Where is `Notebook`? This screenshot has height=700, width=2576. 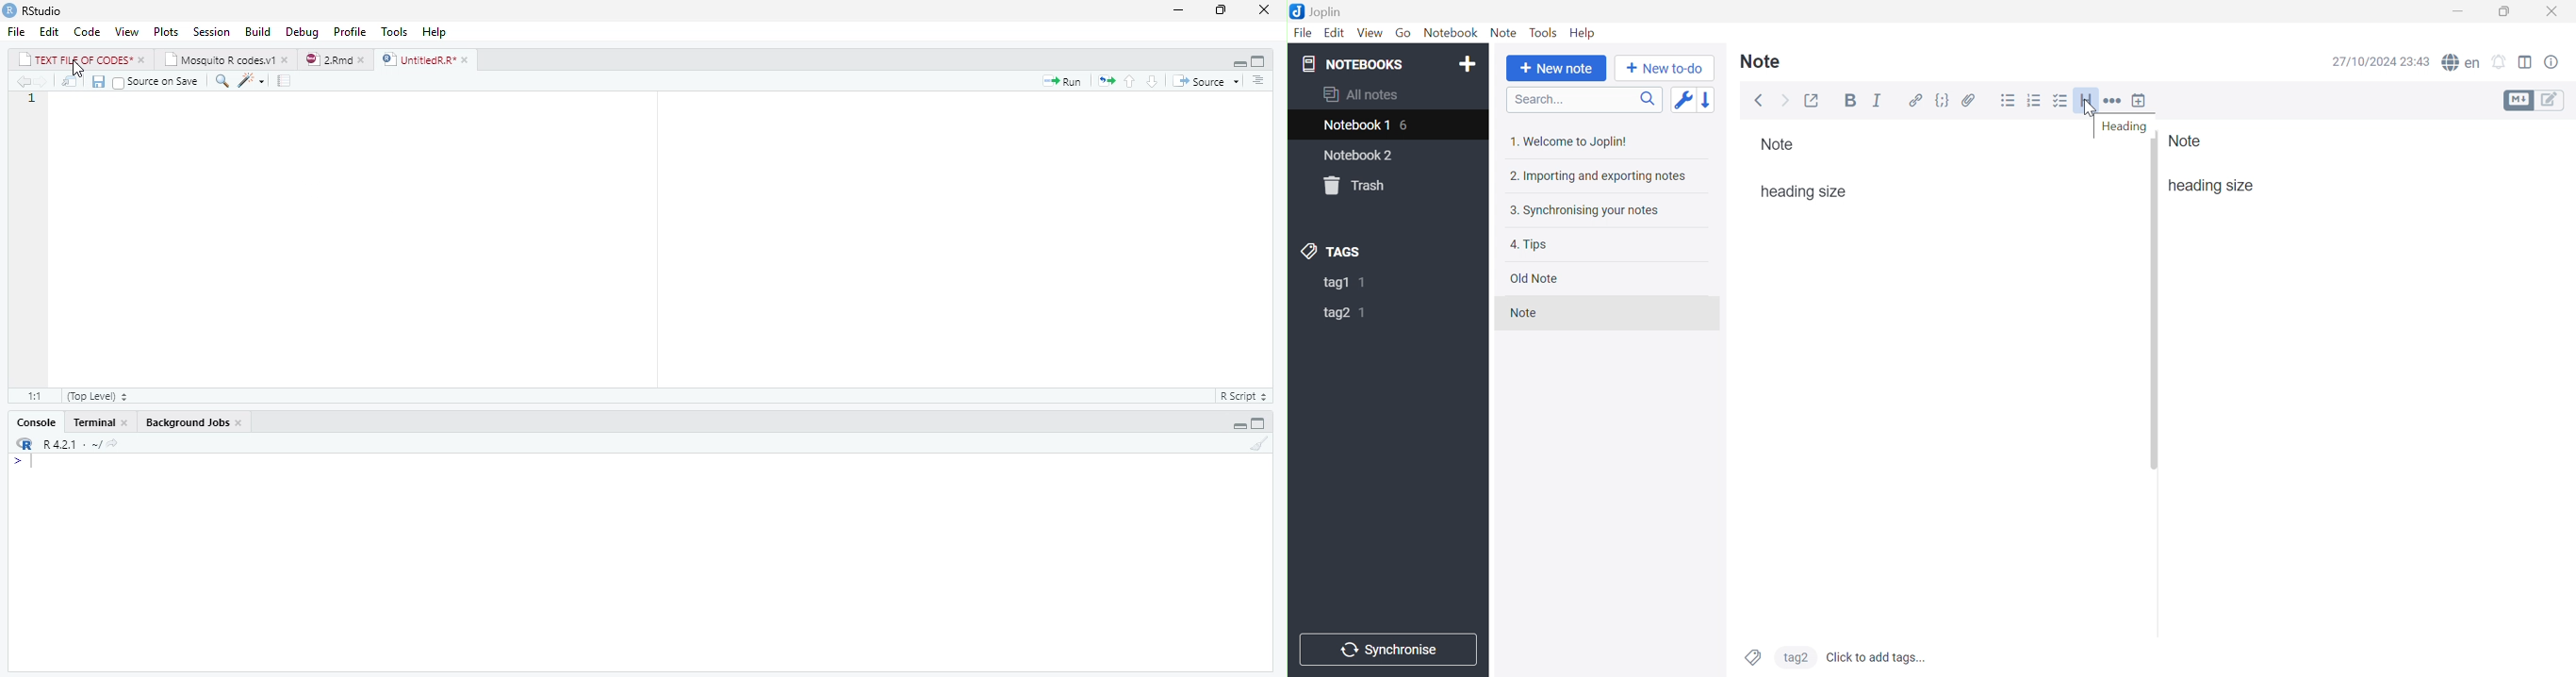 Notebook is located at coordinates (1451, 34).